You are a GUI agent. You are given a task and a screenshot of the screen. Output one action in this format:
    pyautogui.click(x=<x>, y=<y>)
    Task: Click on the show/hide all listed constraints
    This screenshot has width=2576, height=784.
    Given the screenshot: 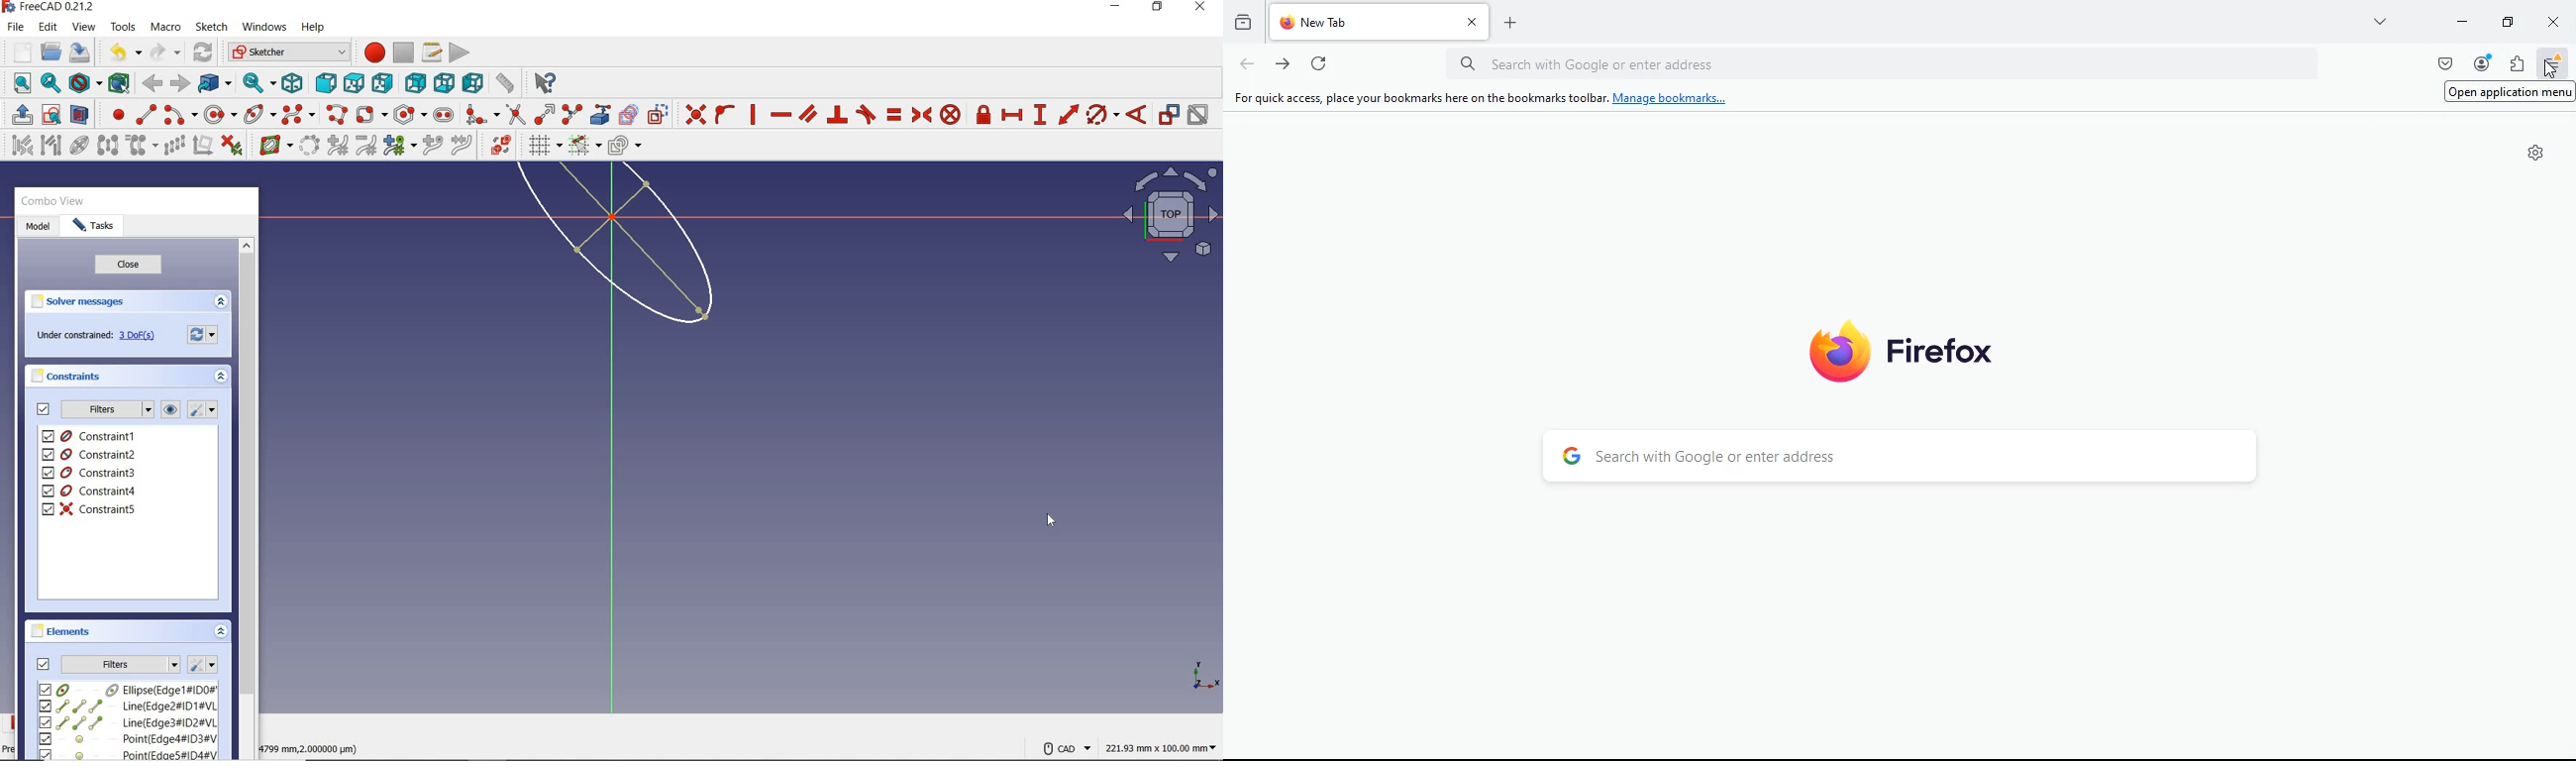 What is the action you would take?
    pyautogui.click(x=168, y=410)
    